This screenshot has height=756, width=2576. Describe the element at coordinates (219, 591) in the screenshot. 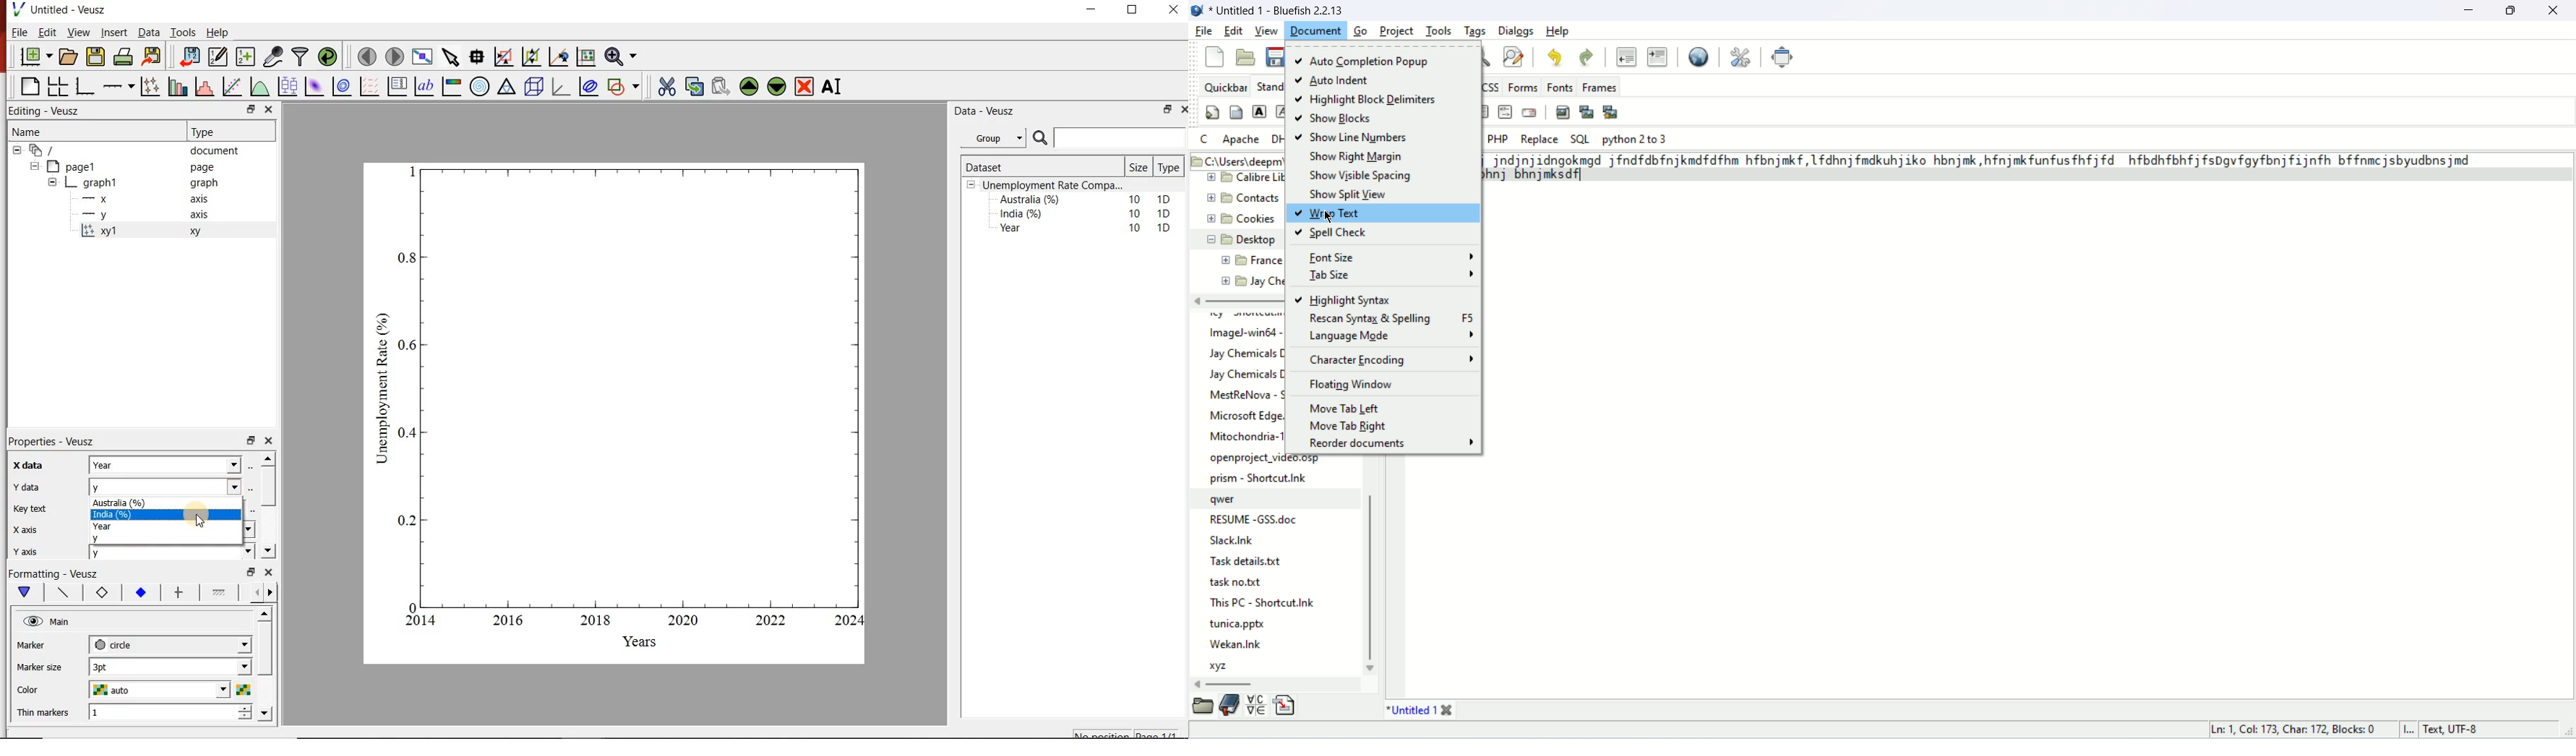

I see `line 1` at that location.